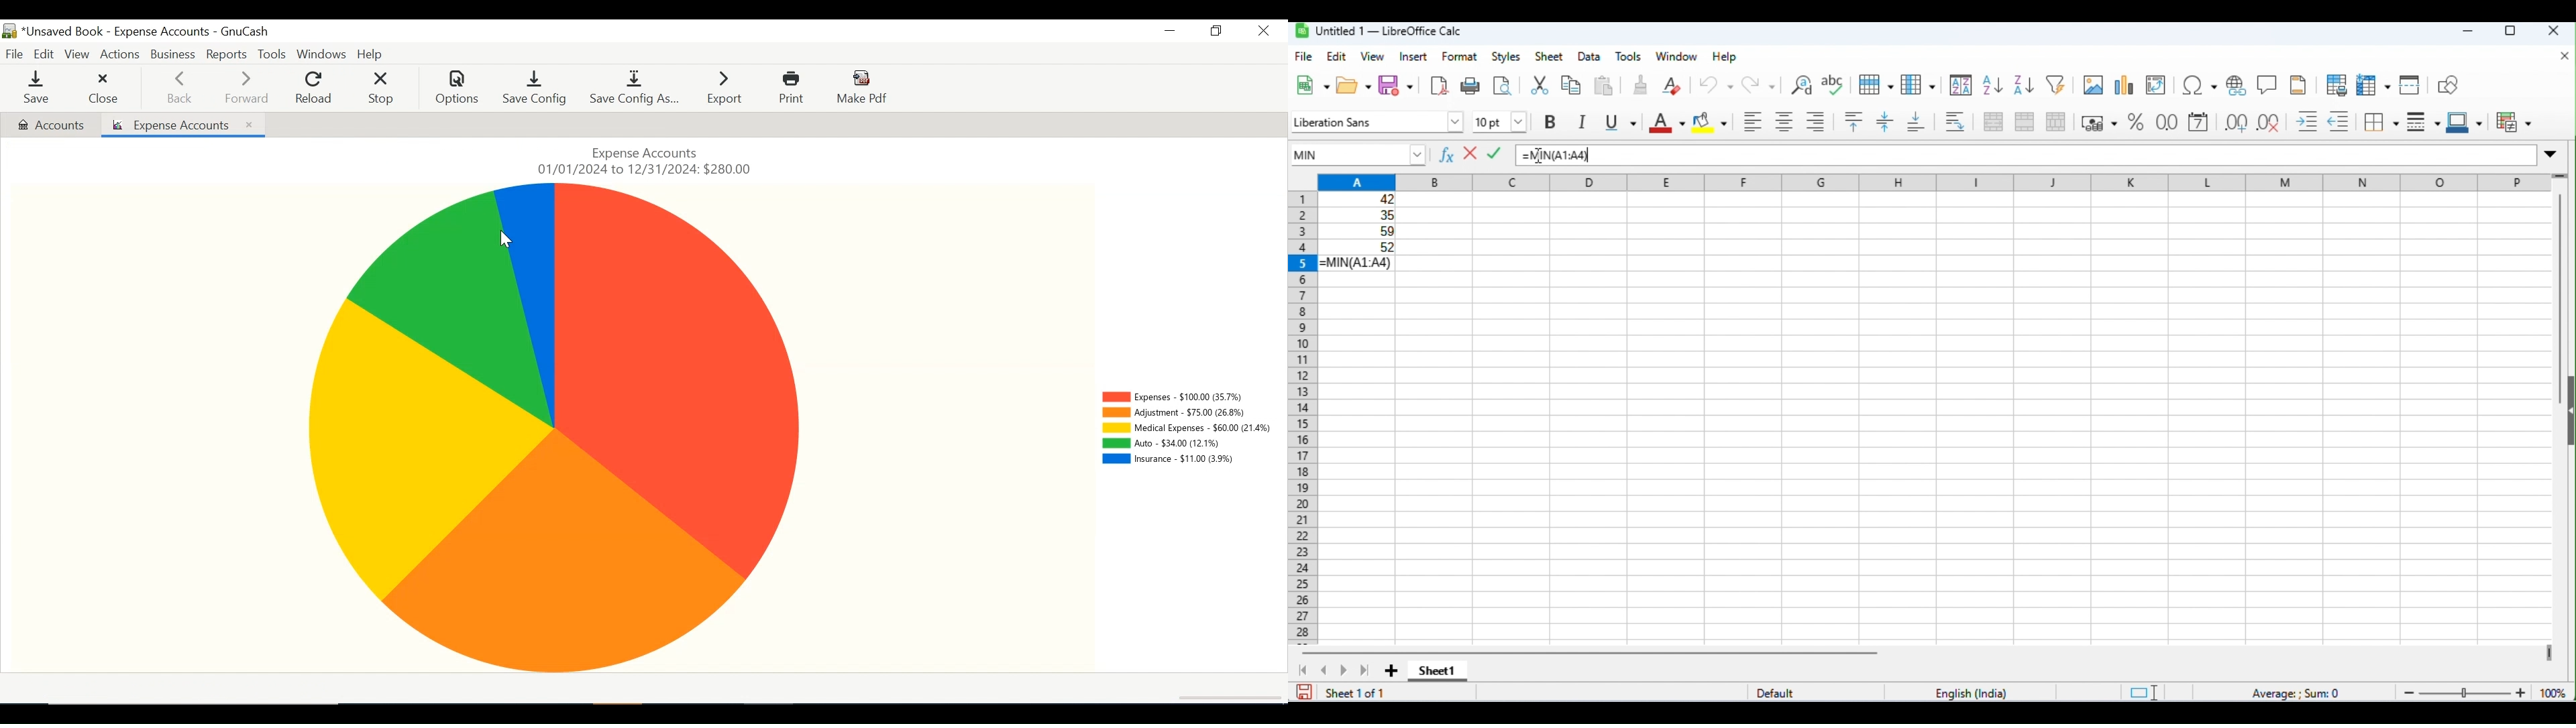 Image resolution: width=2576 pixels, height=728 pixels. I want to click on = appeared , so click(1333, 263).